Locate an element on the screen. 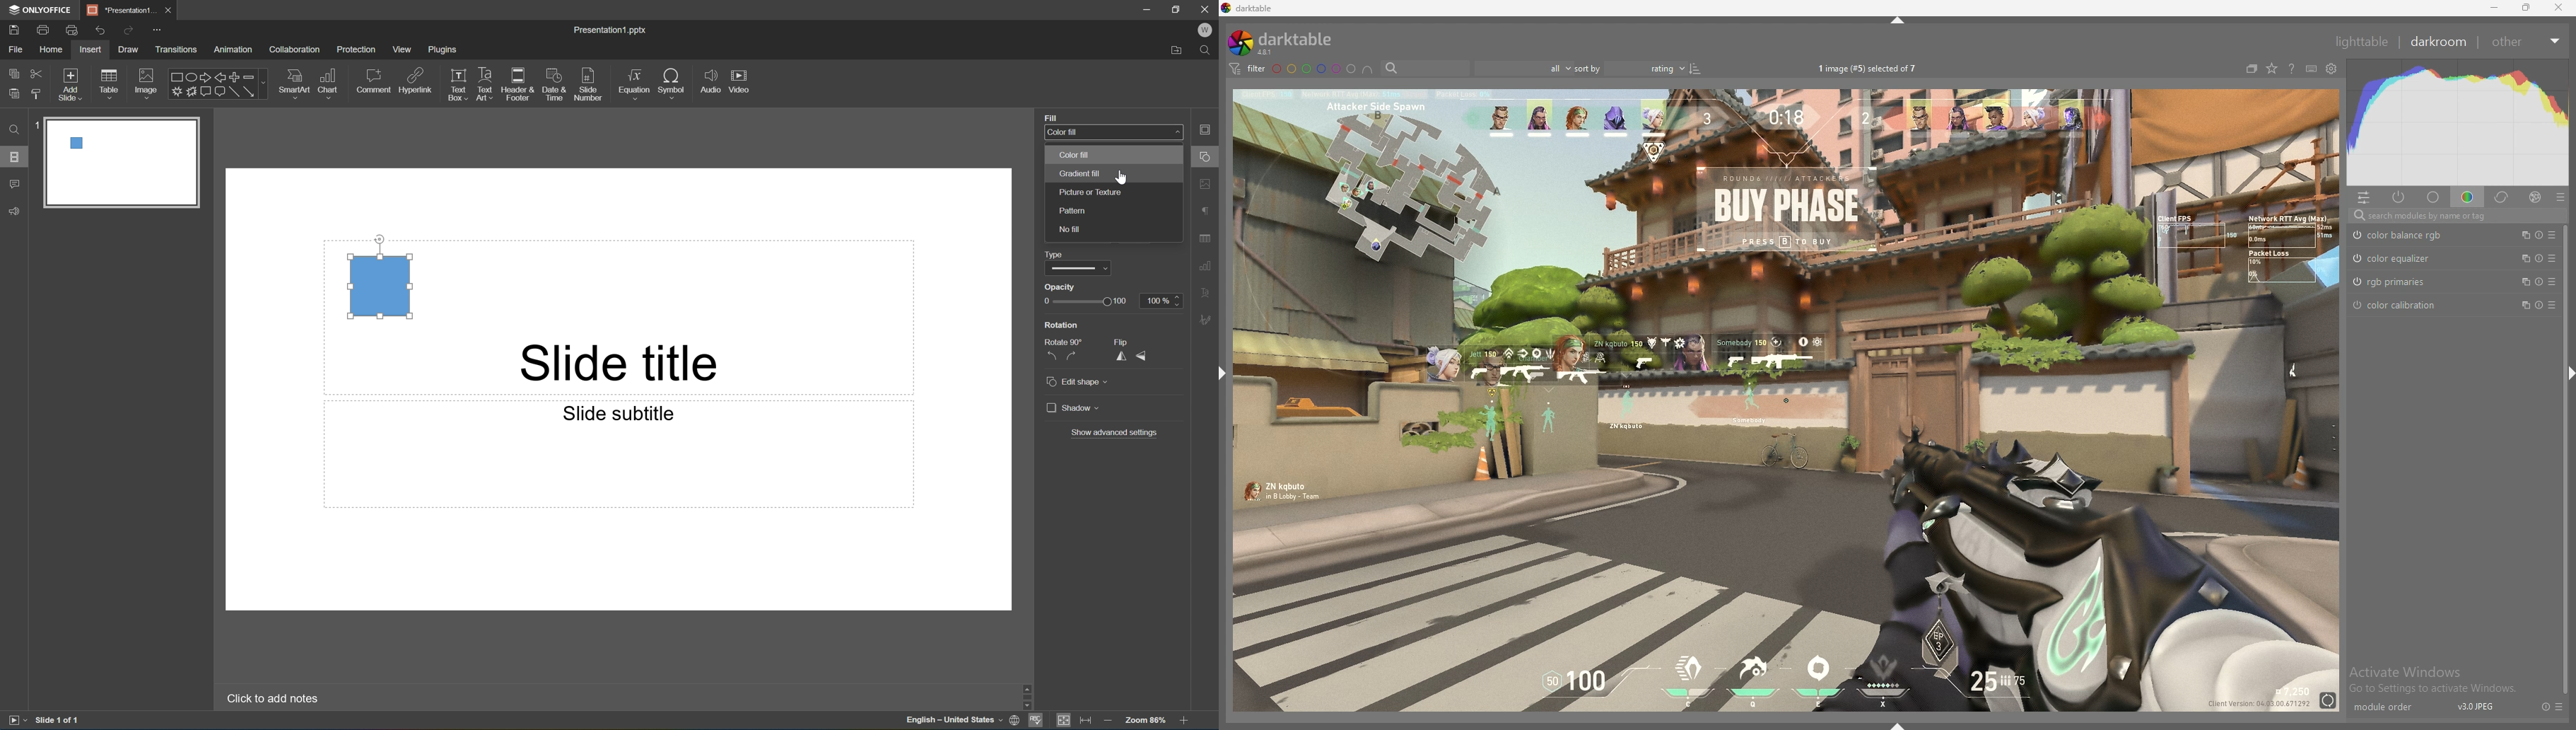 The height and width of the screenshot is (756, 2576).  is located at coordinates (190, 91).